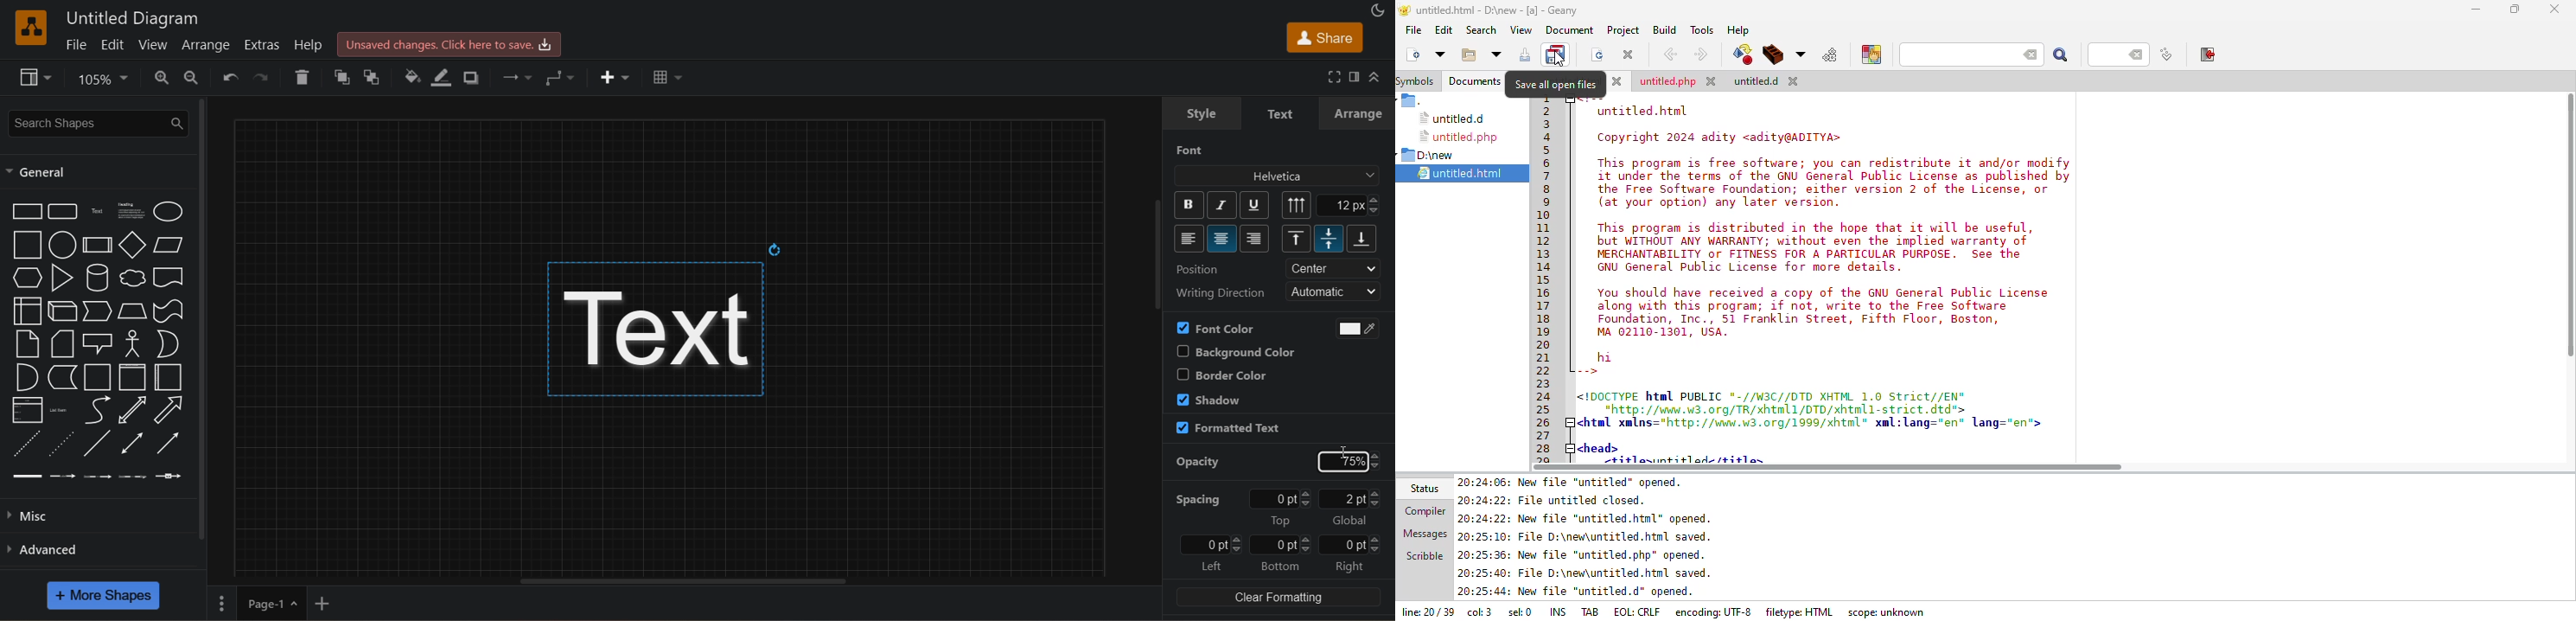  Describe the element at coordinates (25, 476) in the screenshot. I see `link` at that location.